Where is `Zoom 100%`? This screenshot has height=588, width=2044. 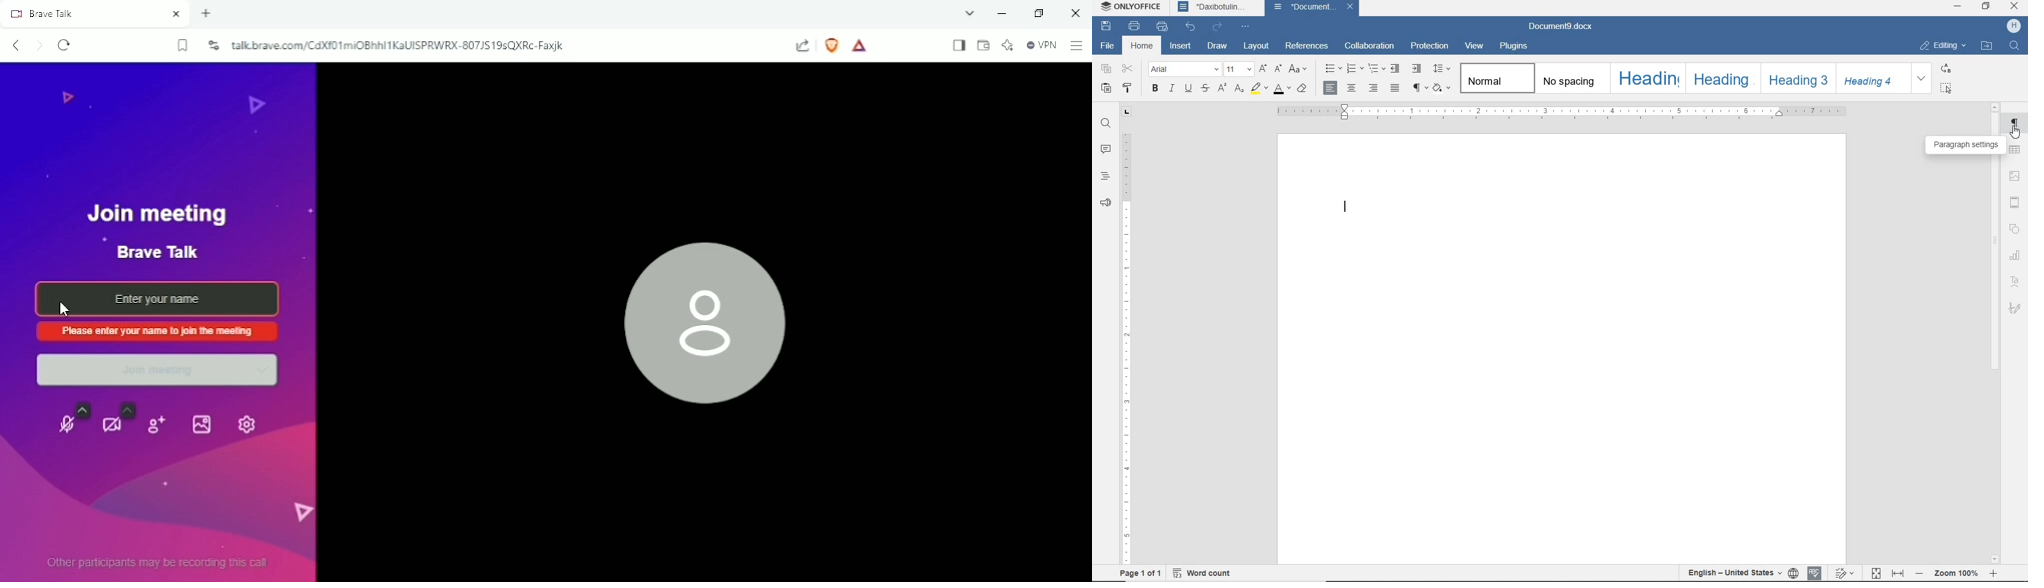 Zoom 100% is located at coordinates (1956, 573).